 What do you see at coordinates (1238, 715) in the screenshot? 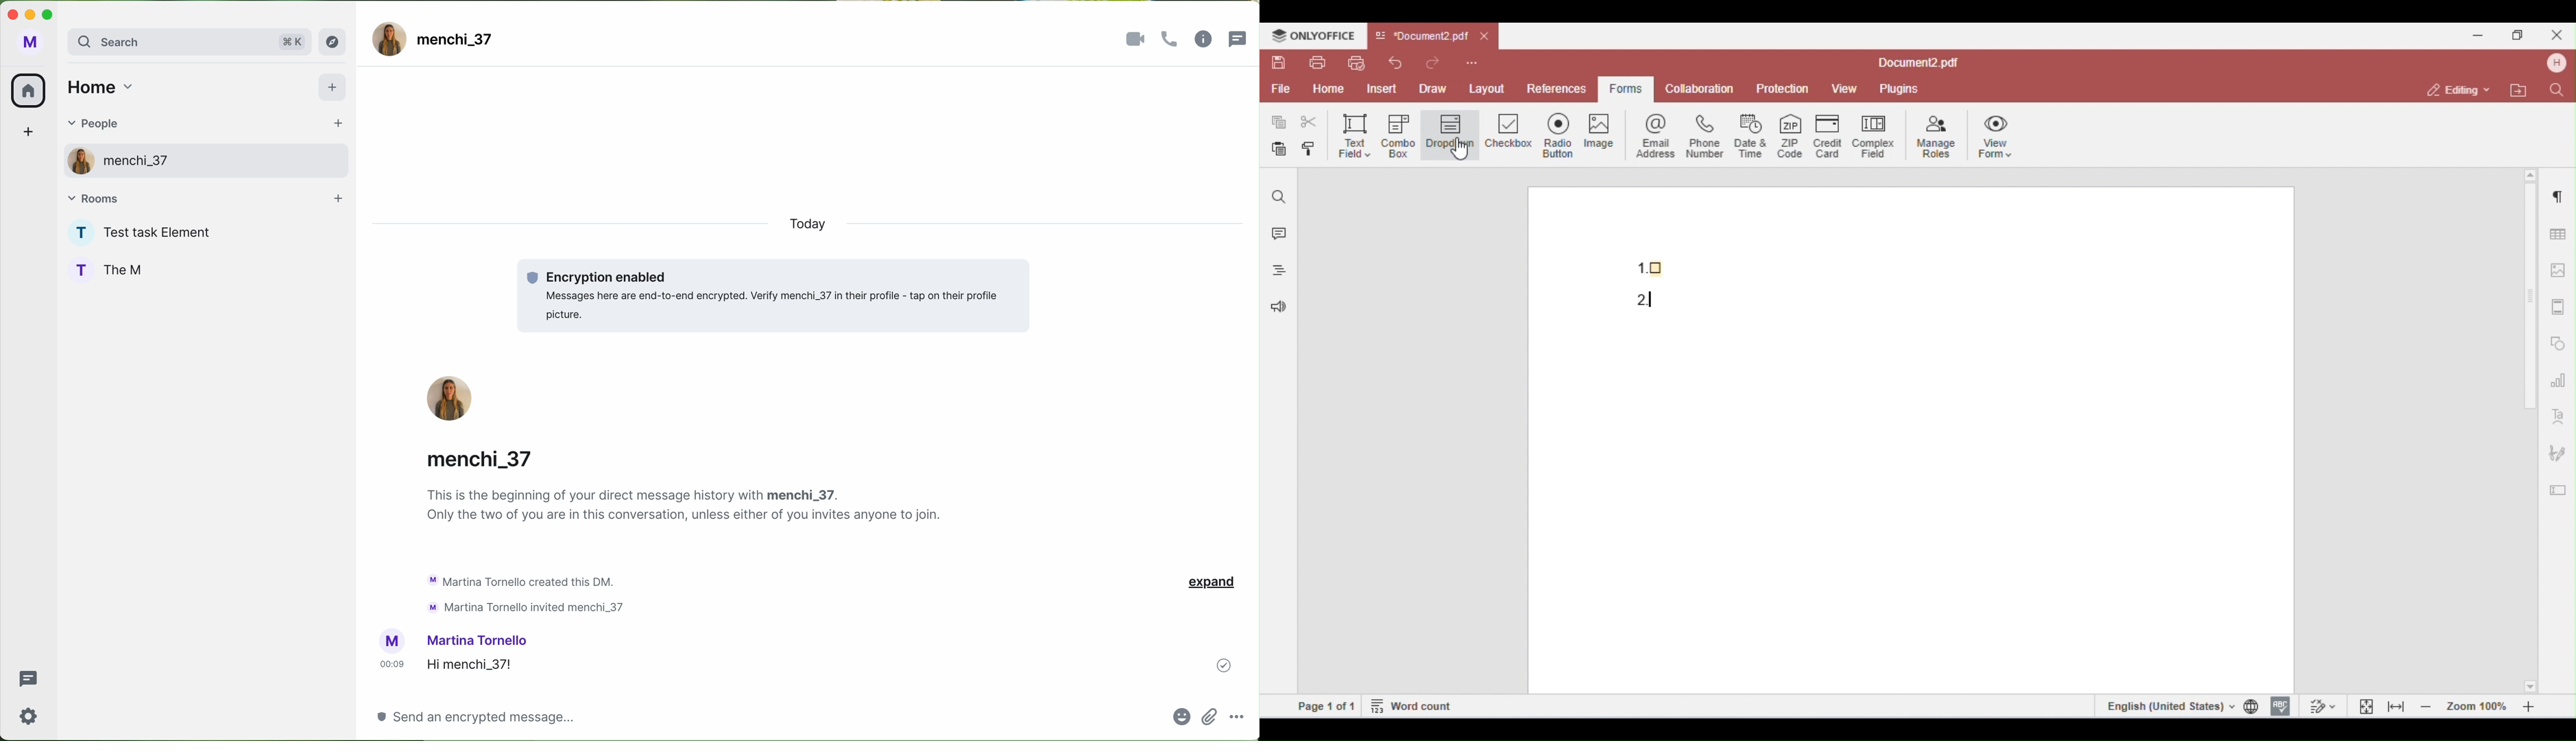
I see `more options` at bounding box center [1238, 715].